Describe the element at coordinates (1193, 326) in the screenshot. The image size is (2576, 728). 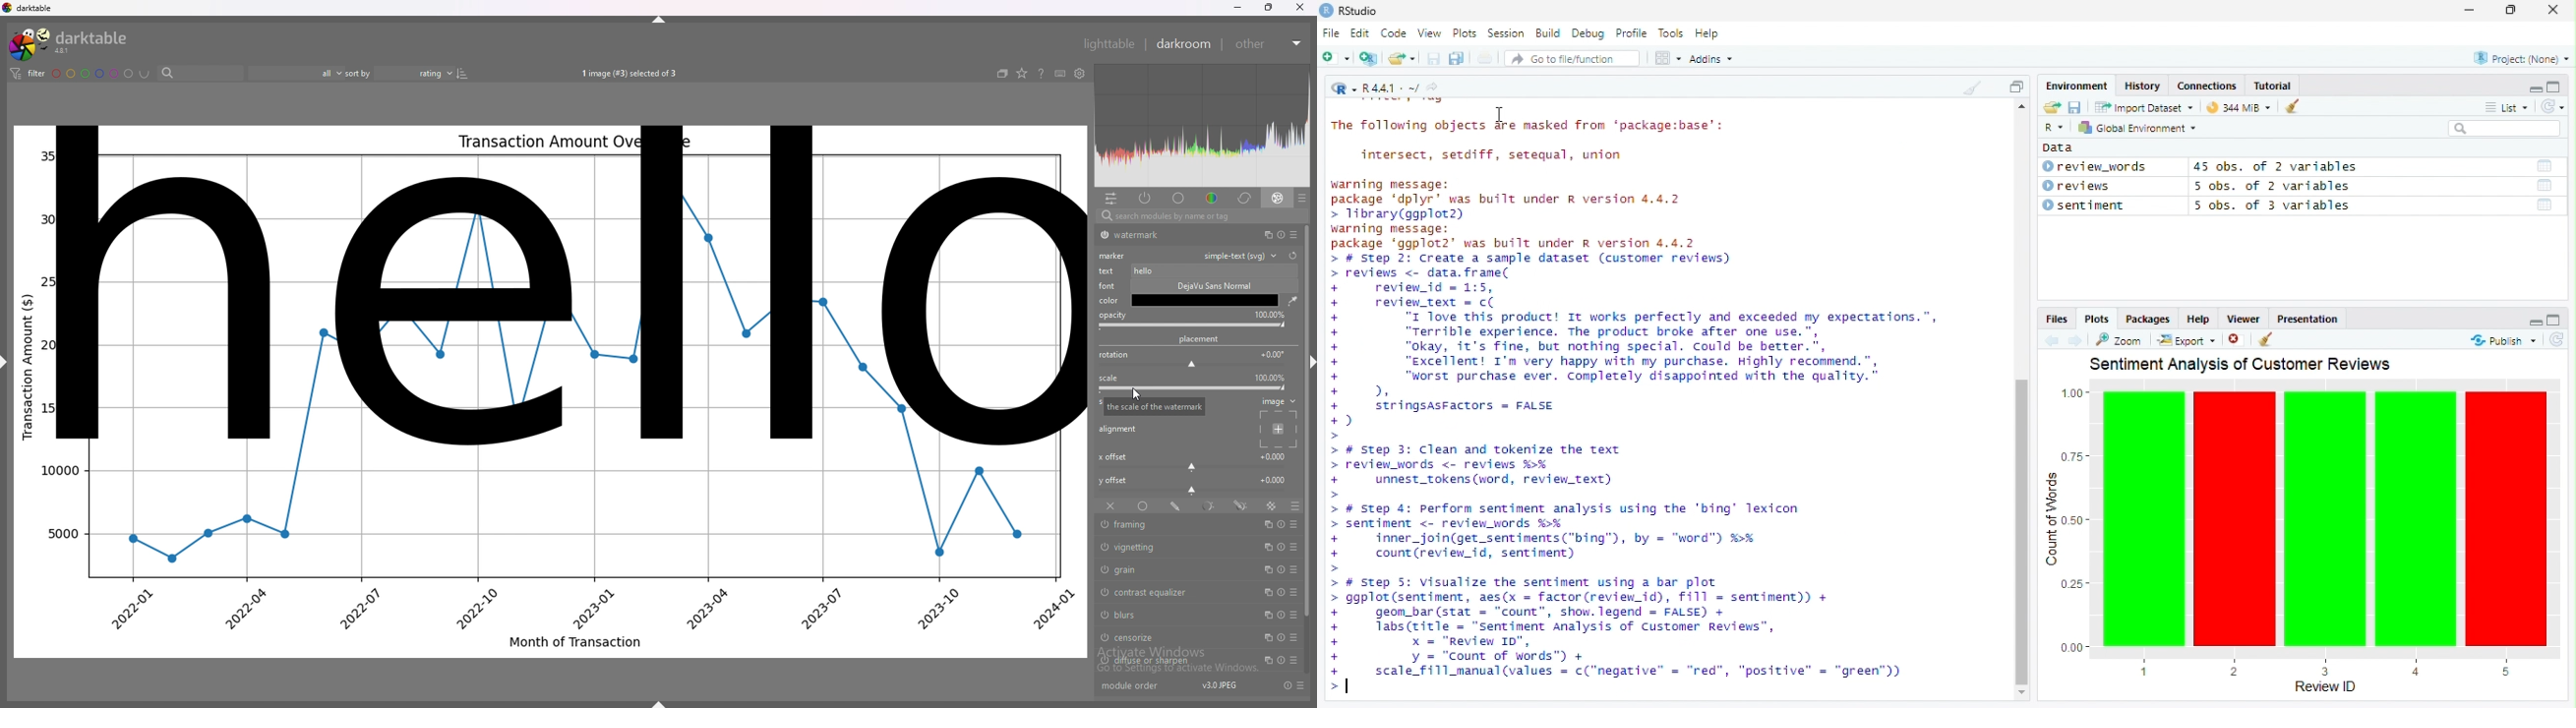
I see `opacity bar` at that location.